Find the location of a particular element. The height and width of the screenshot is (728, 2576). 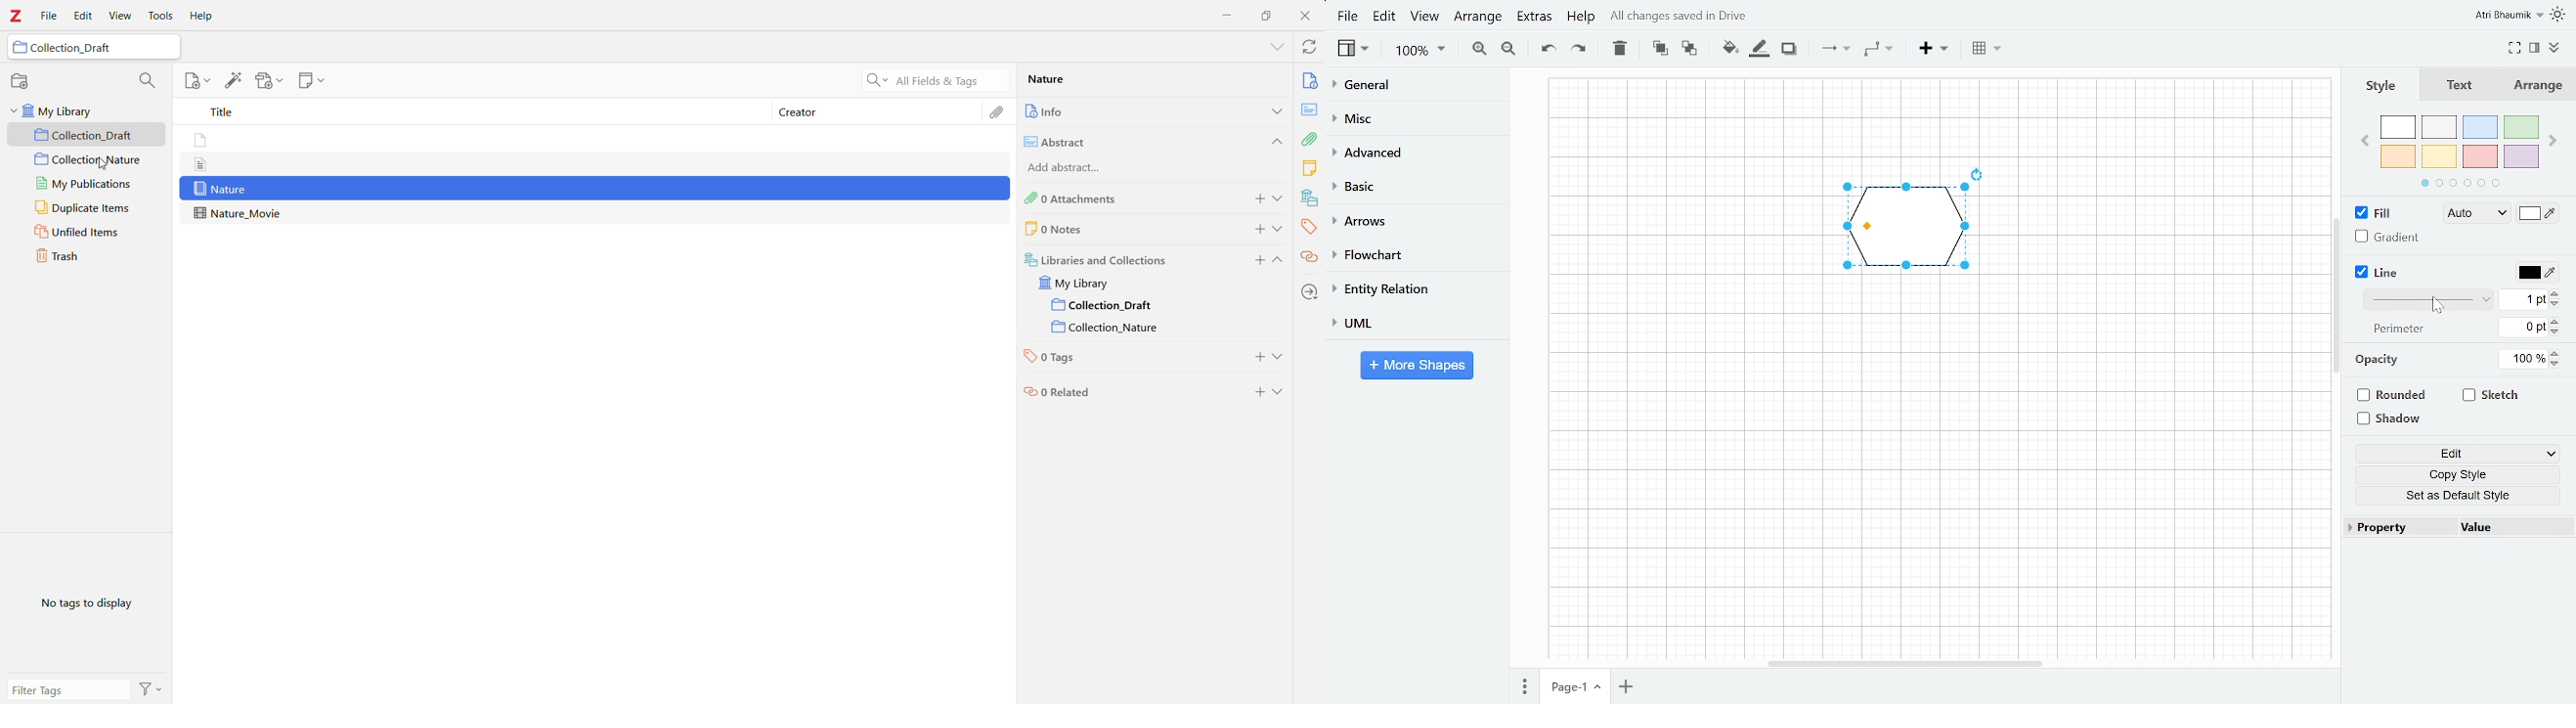

No tags to display is located at coordinates (85, 603).